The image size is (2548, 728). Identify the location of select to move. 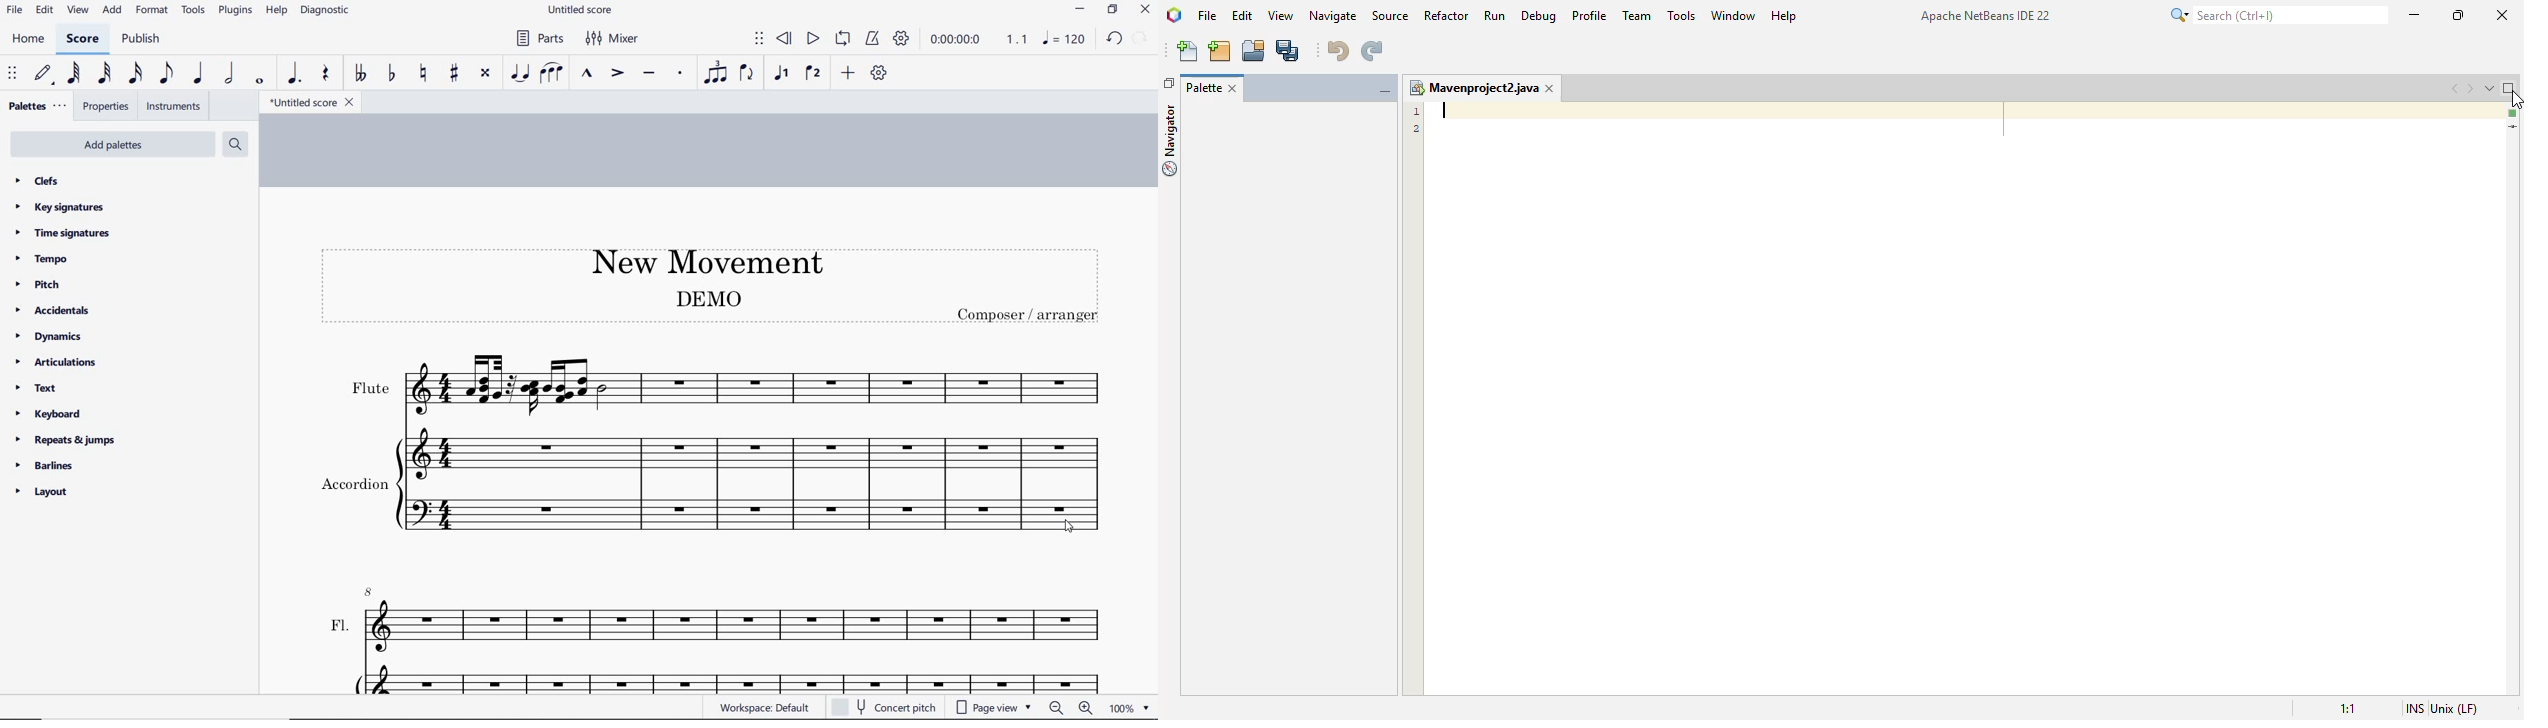
(759, 39).